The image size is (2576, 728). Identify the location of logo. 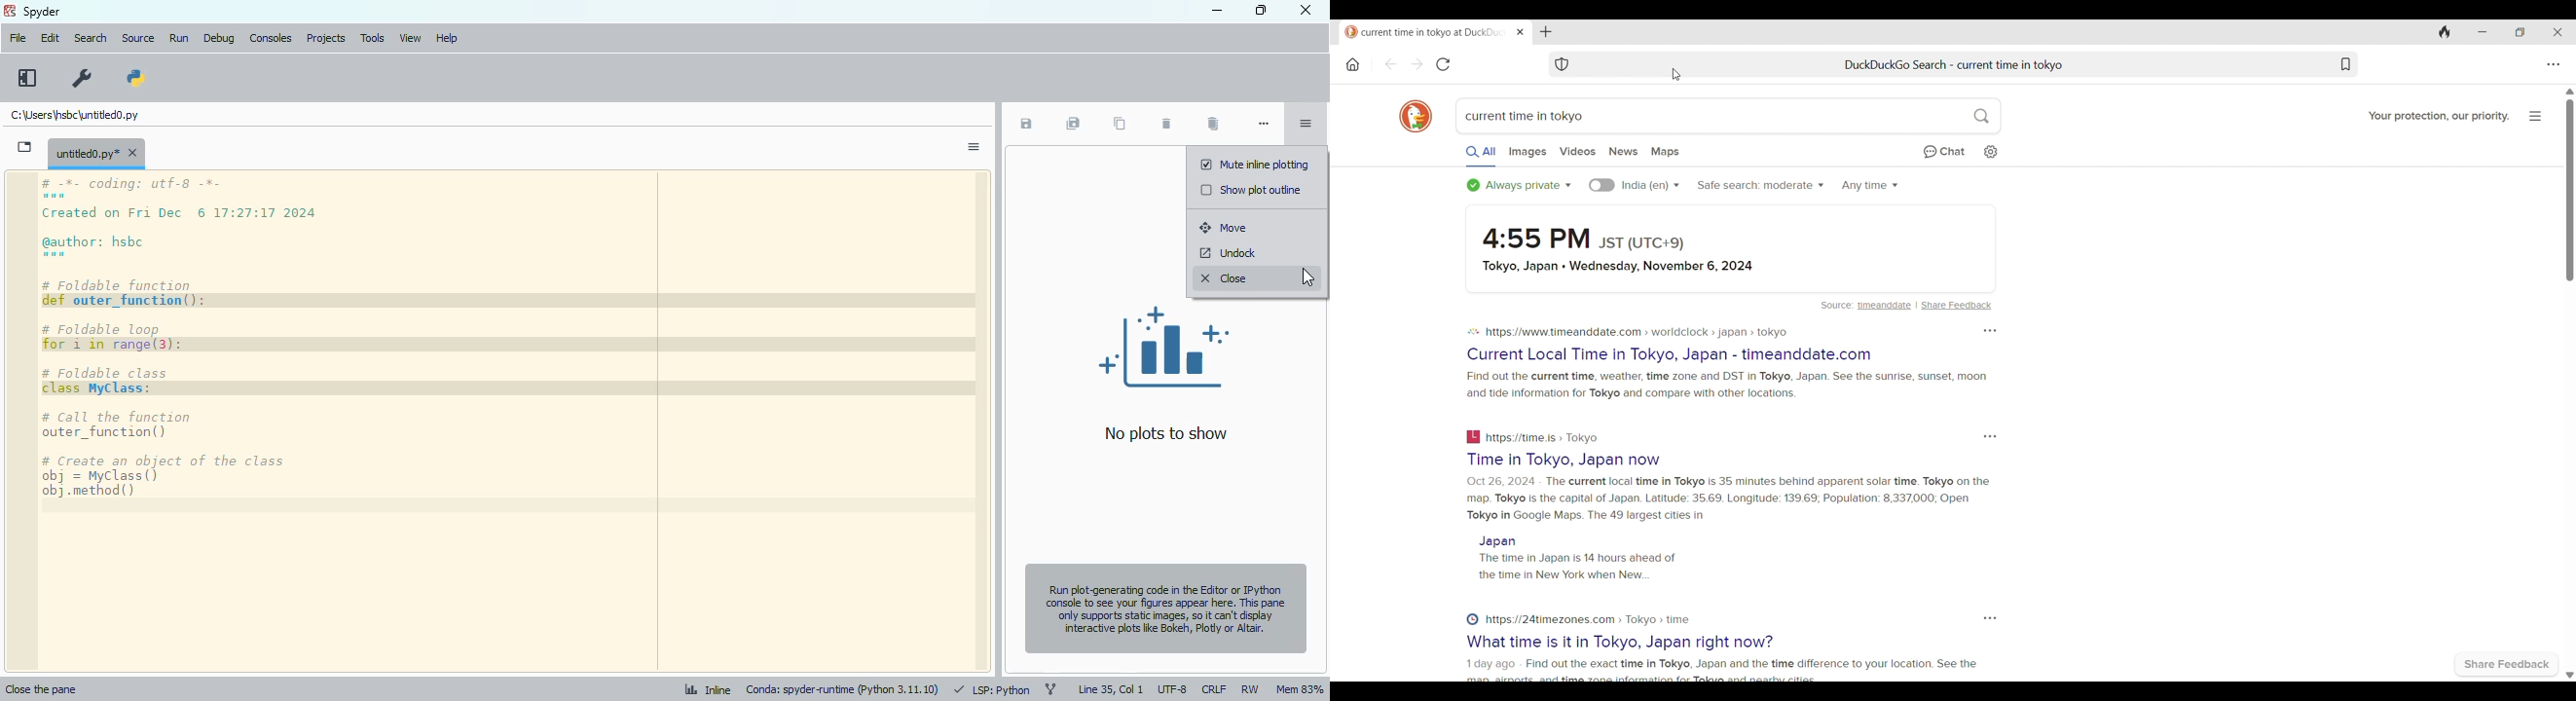
(10, 11).